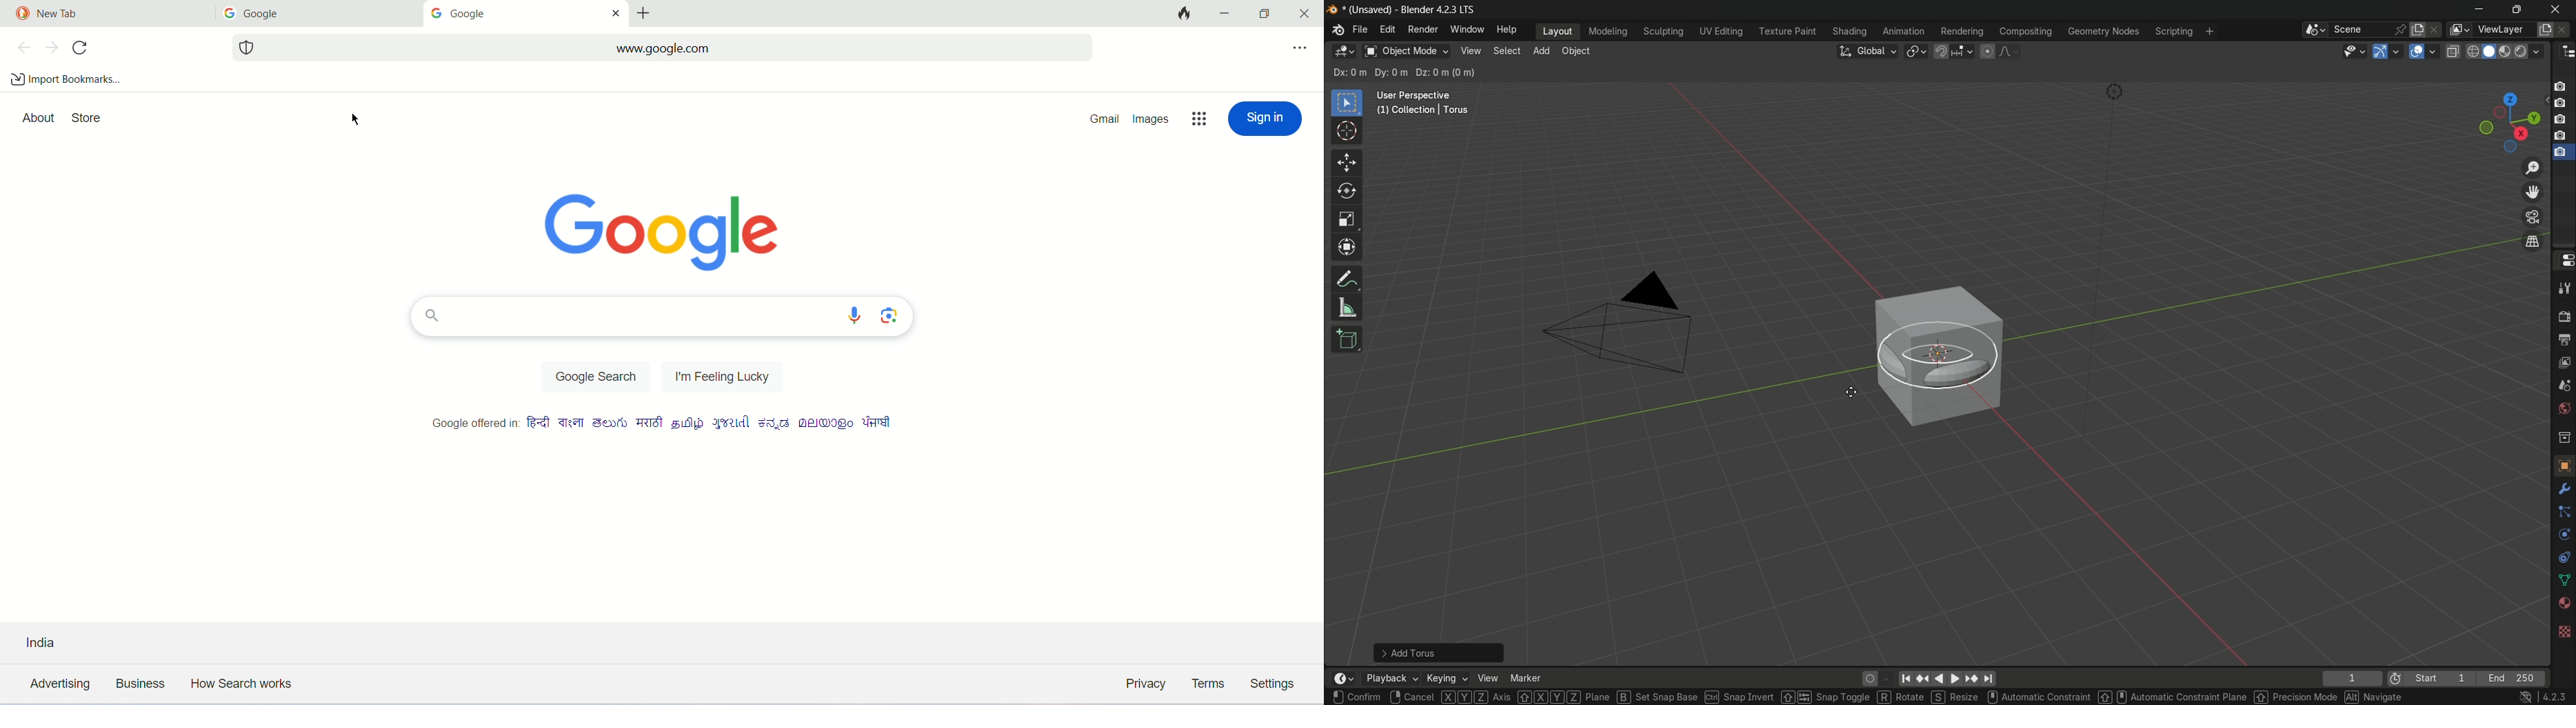 This screenshot has height=728, width=2576. Describe the element at coordinates (1407, 10) in the screenshot. I see `(Unsaved) - Blender 4.2.3 LTS` at that location.